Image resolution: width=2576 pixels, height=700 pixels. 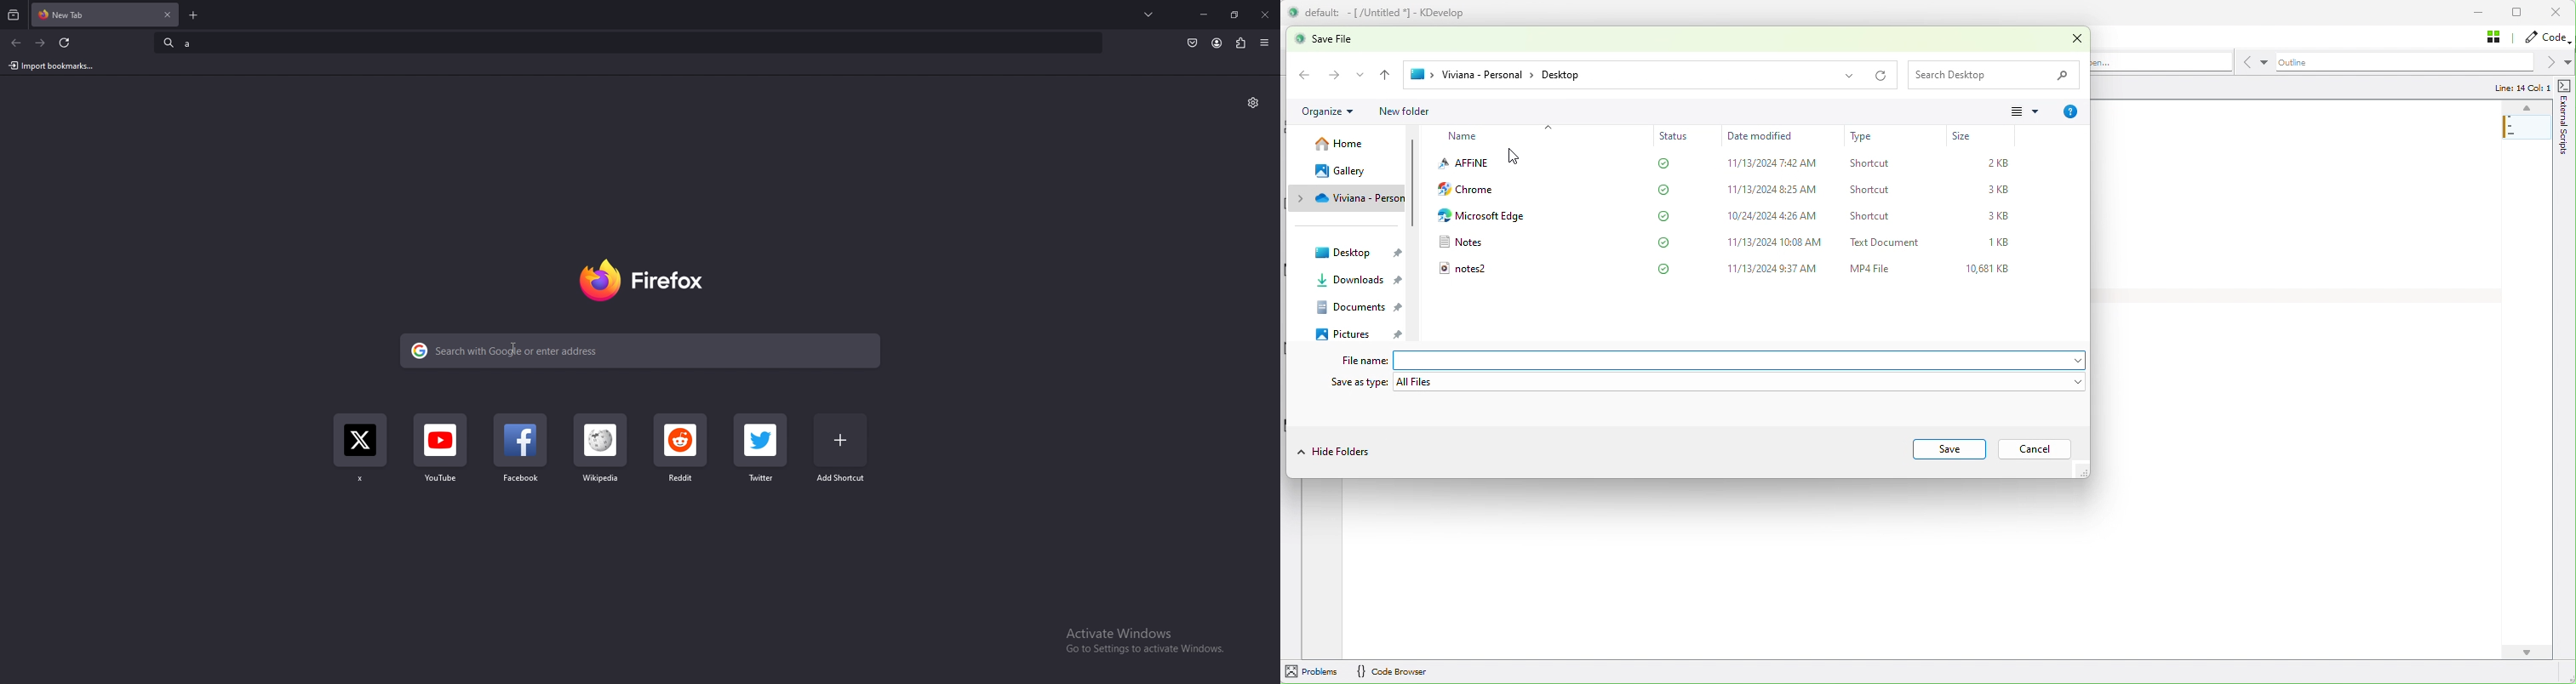 What do you see at coordinates (1150, 13) in the screenshot?
I see `list all tabs` at bounding box center [1150, 13].